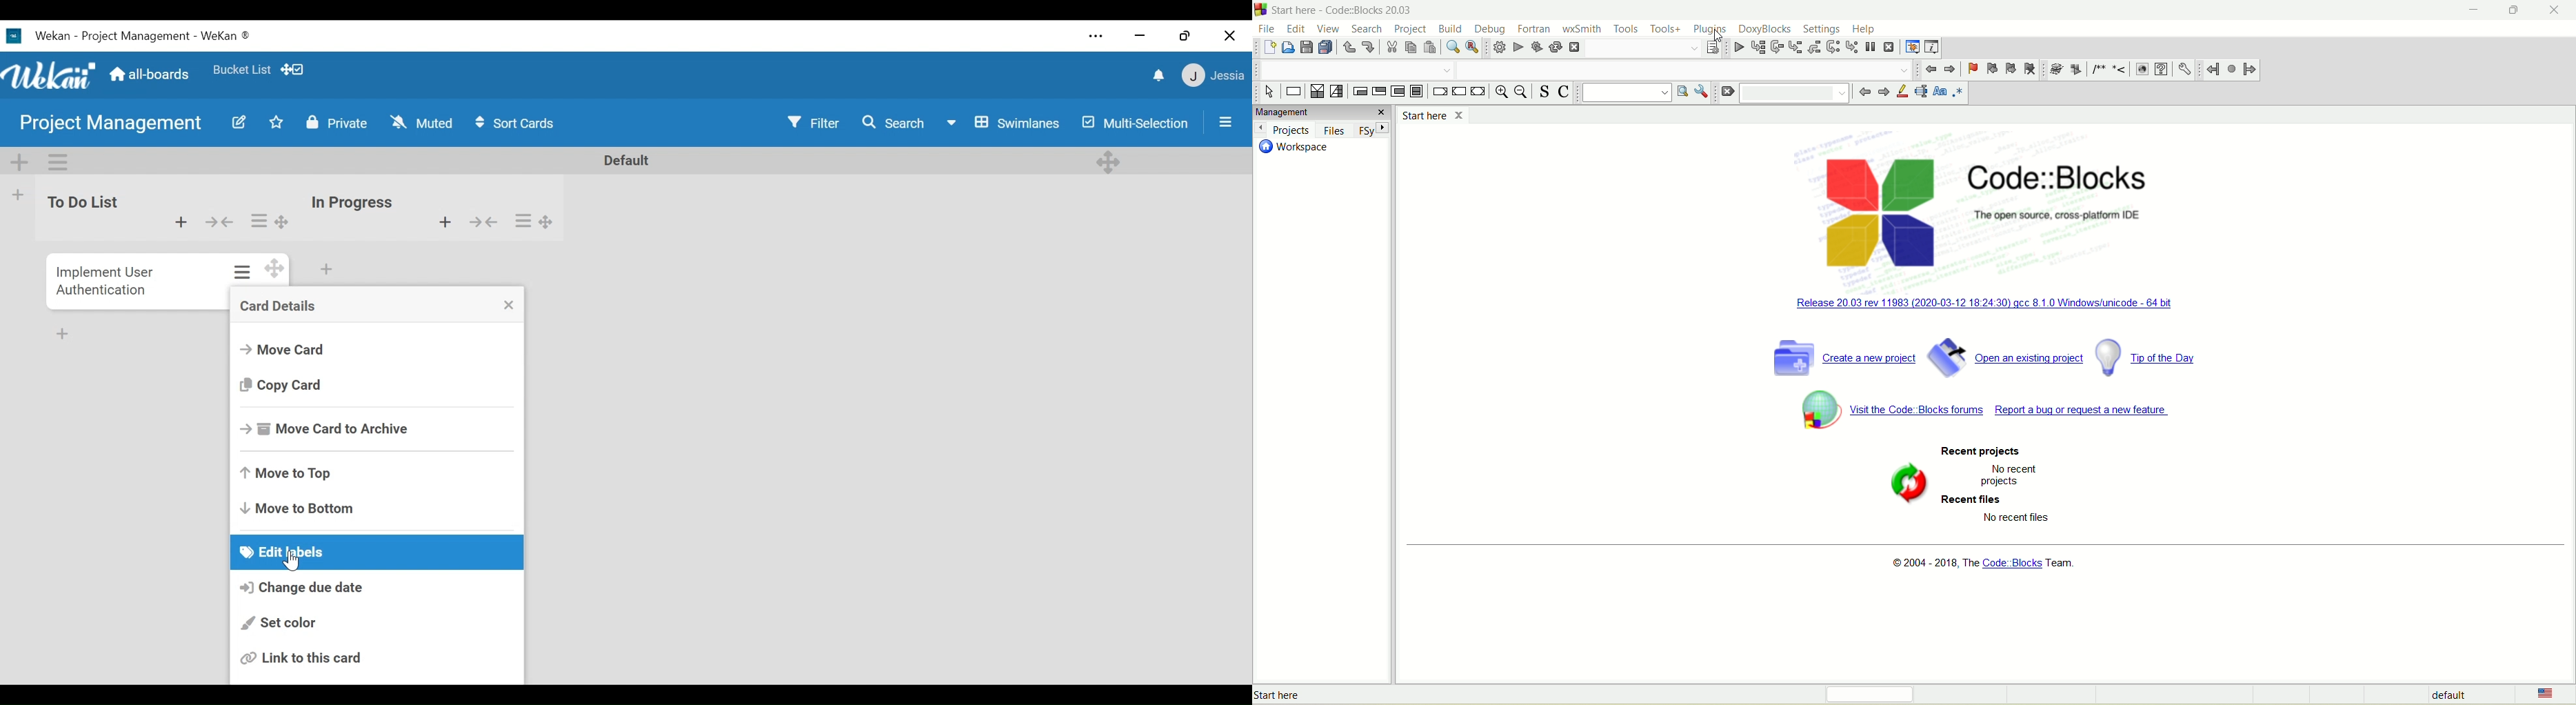 The height and width of the screenshot is (728, 2576). I want to click on Swimlanes, so click(1004, 121).